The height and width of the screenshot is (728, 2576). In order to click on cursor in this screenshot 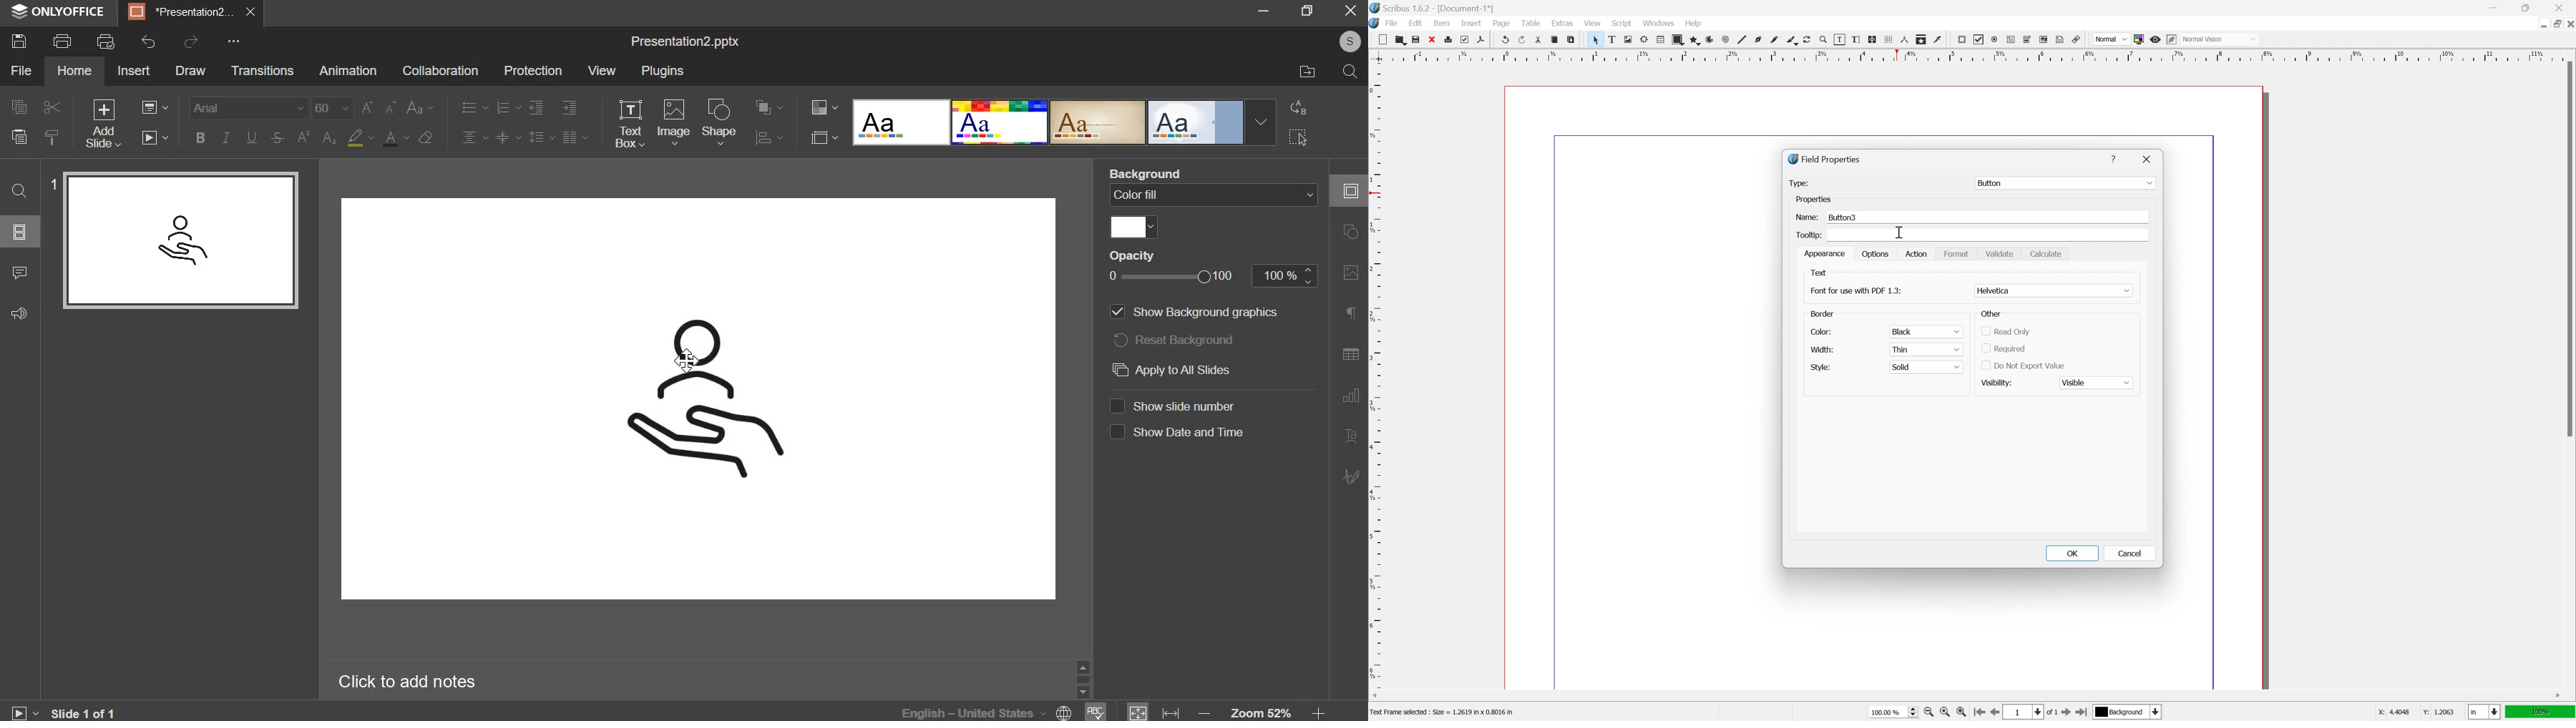, I will do `click(1900, 232)`.